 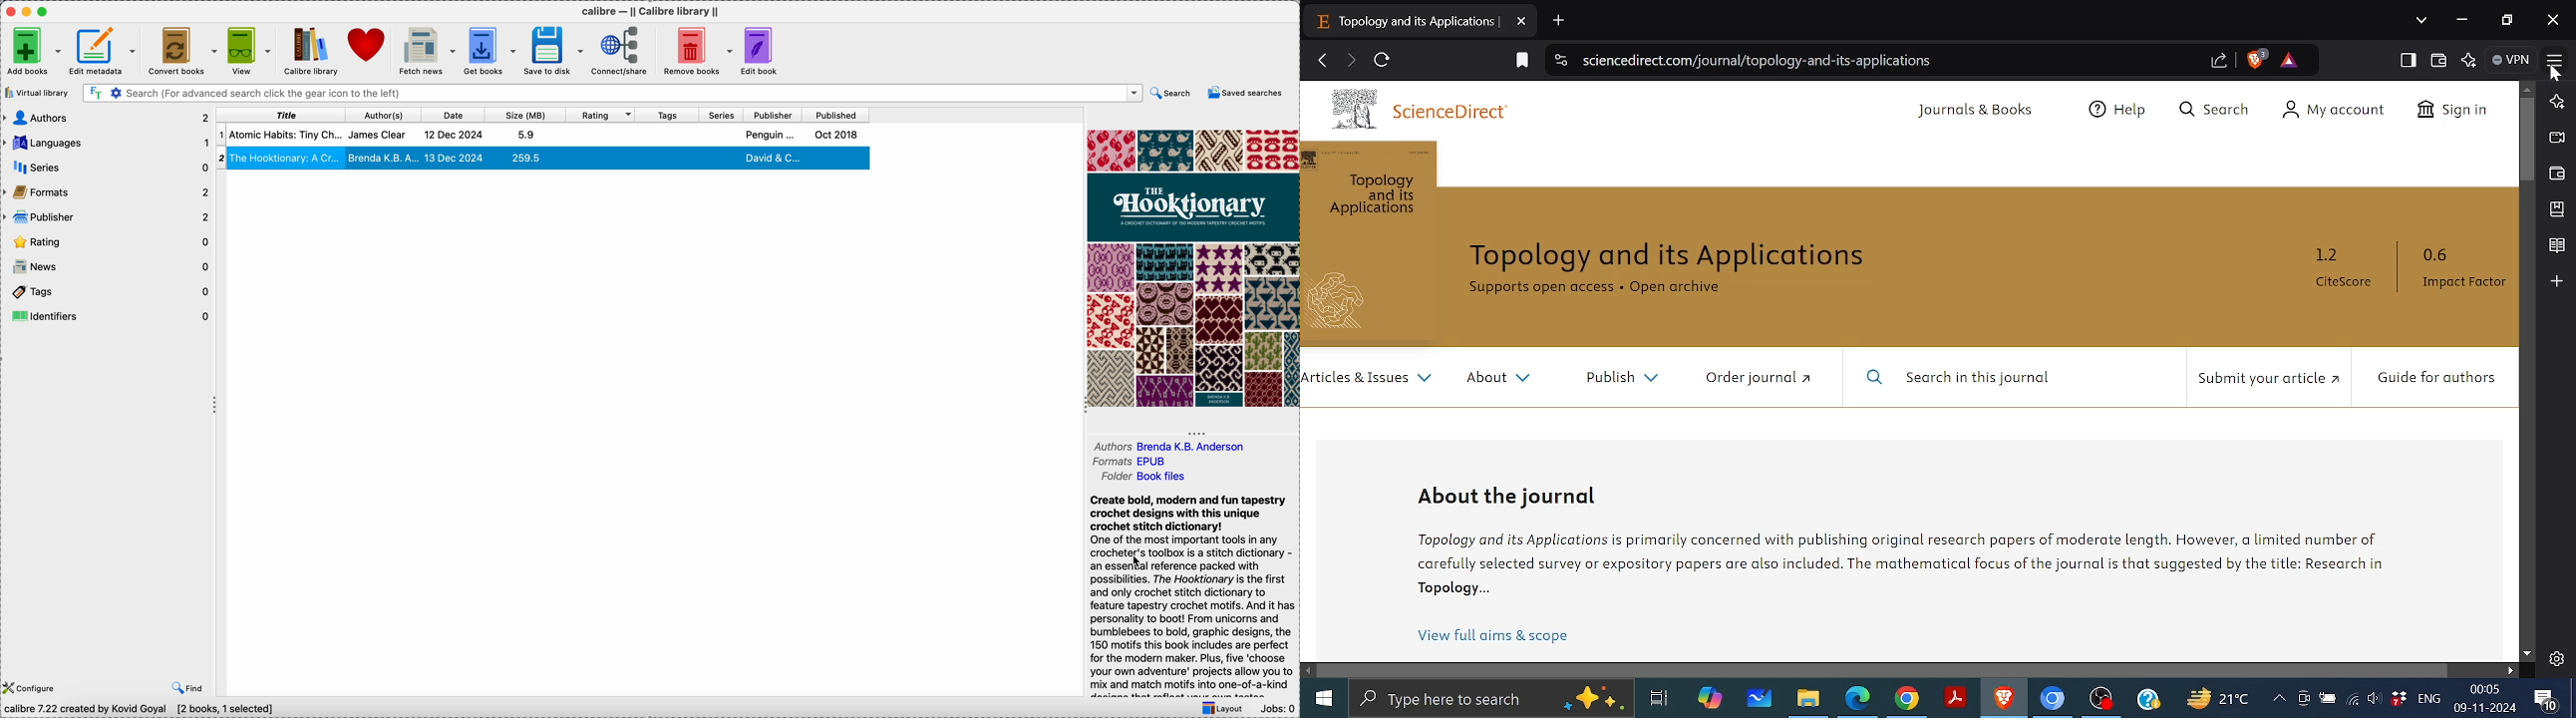 What do you see at coordinates (1323, 61) in the screenshot?
I see `Go back to previpous page` at bounding box center [1323, 61].